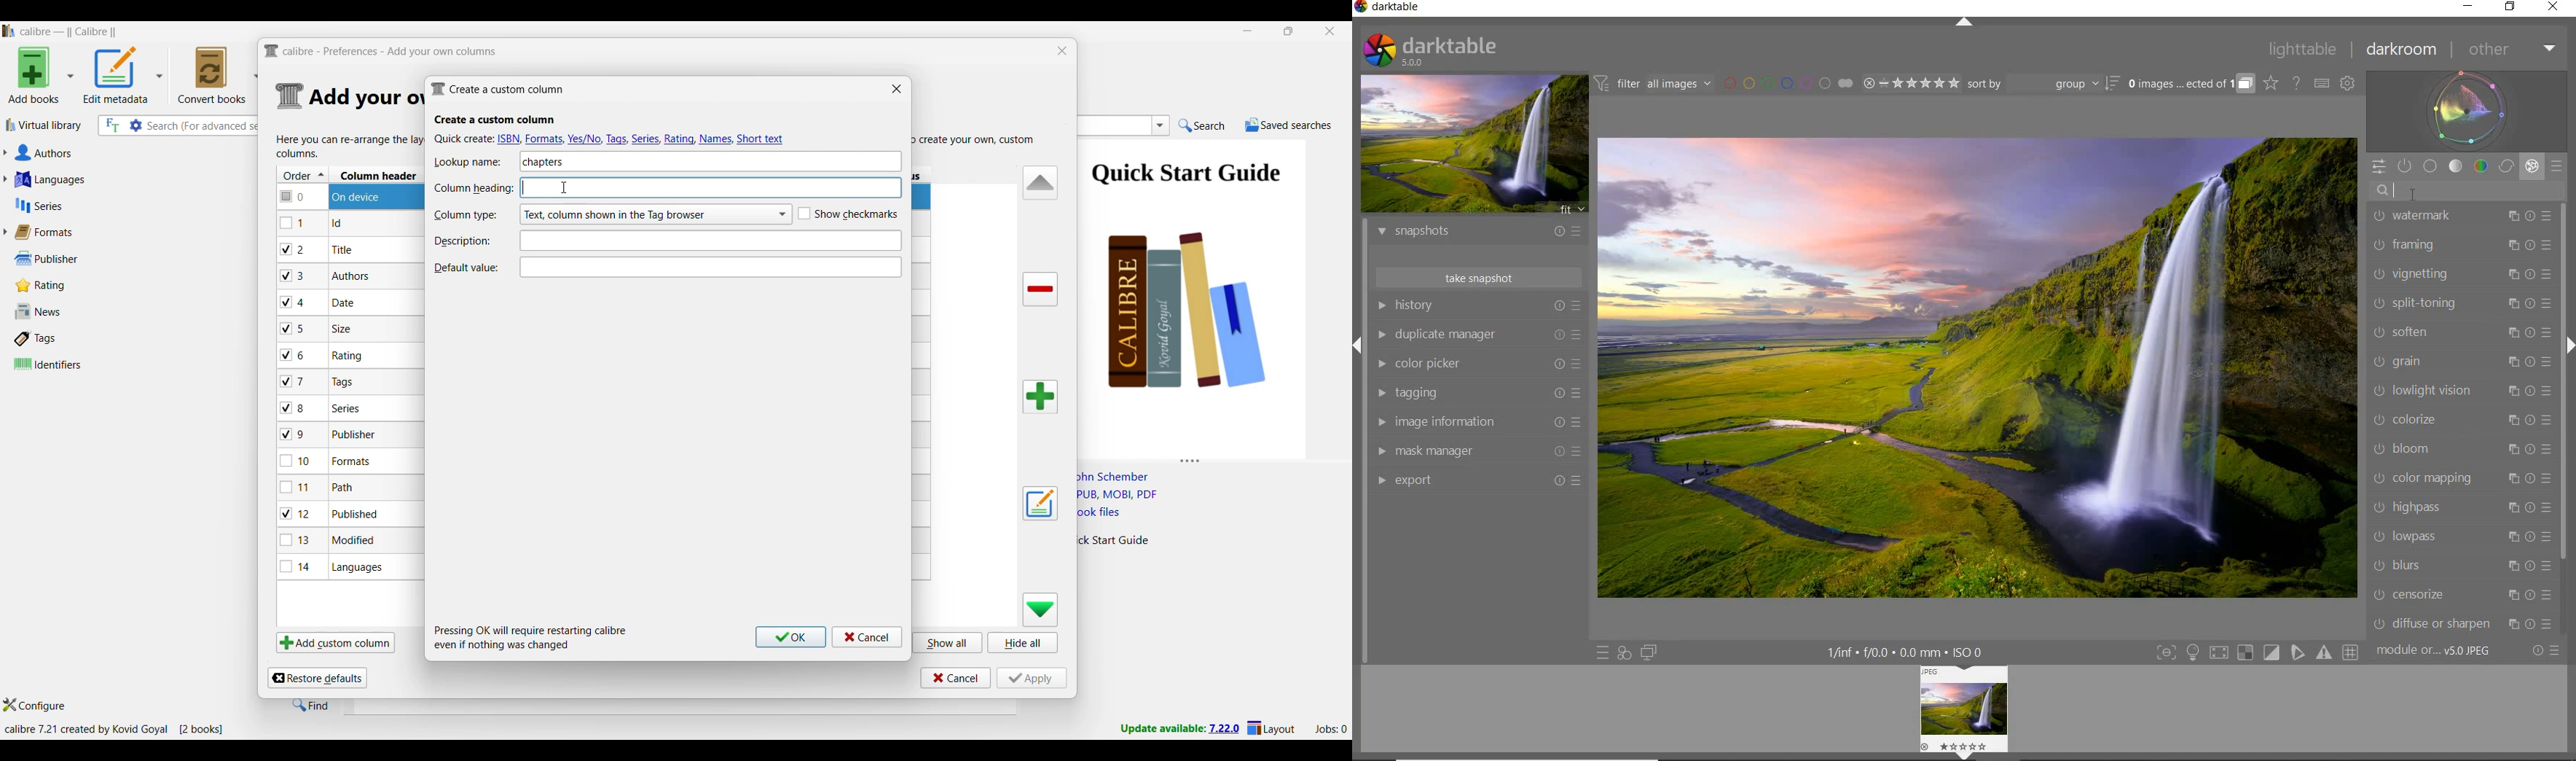  Describe the element at coordinates (293, 435) in the screenshot. I see `checkbox - 9` at that location.